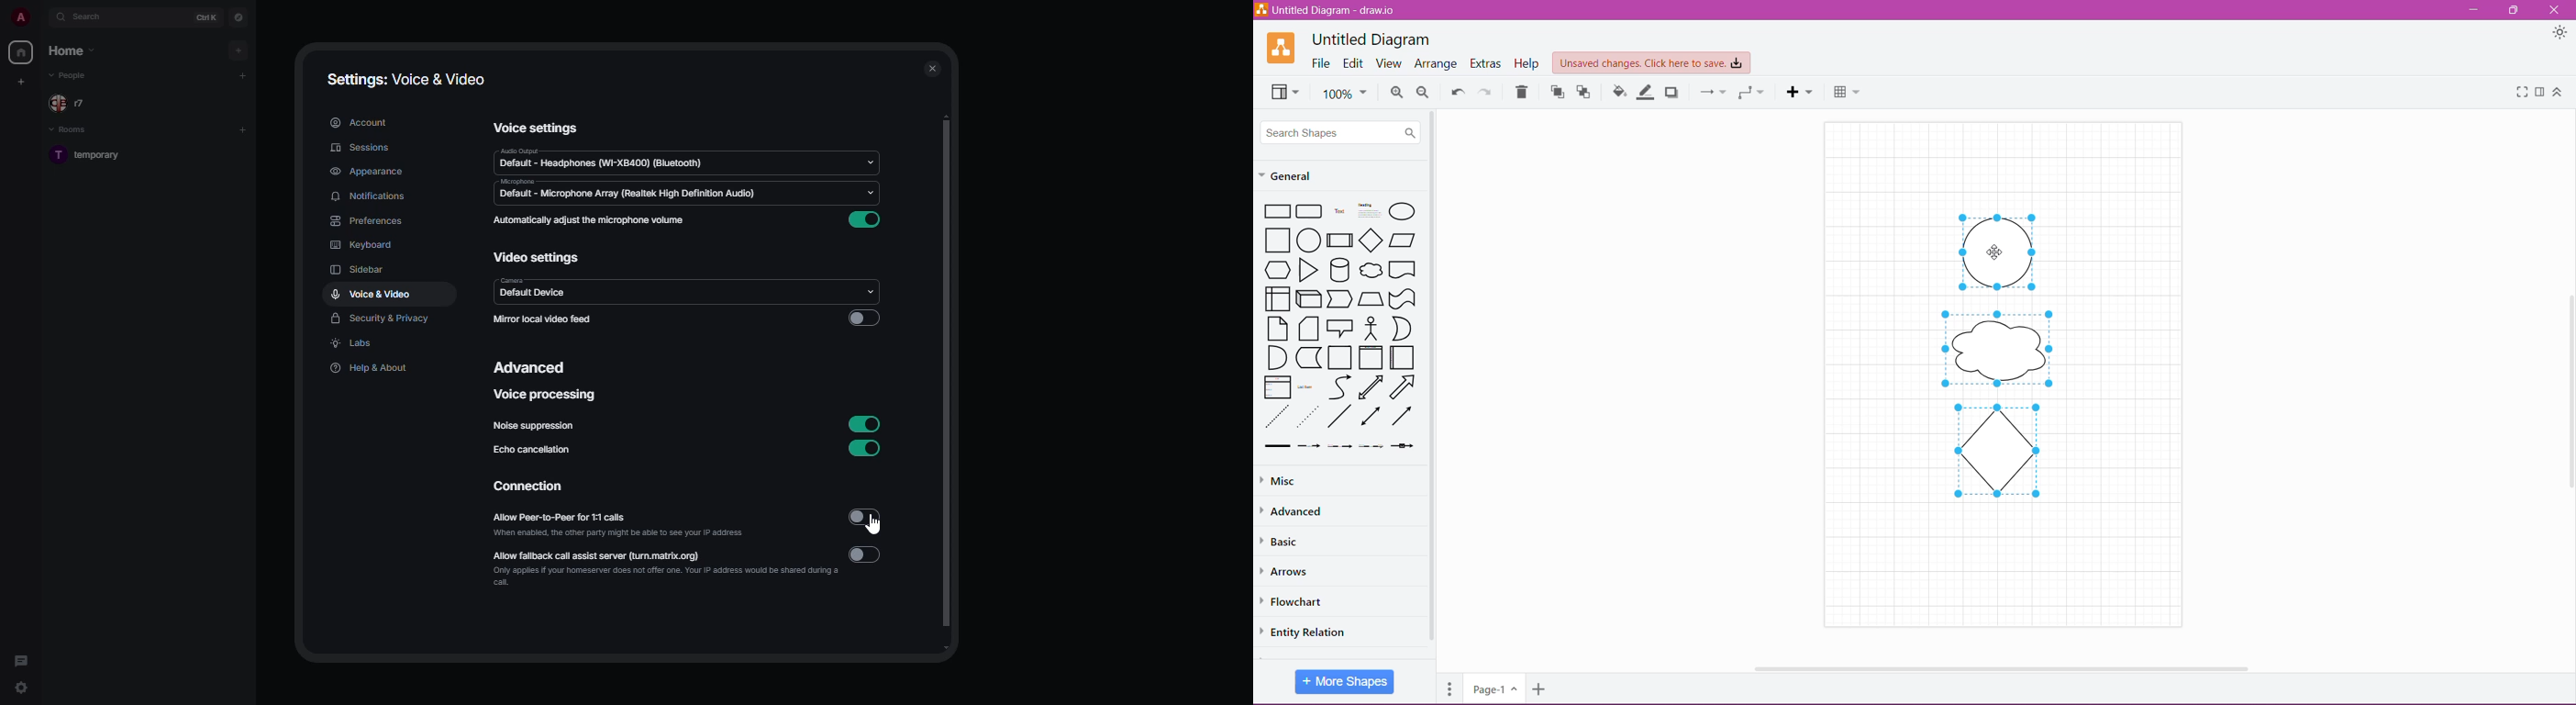  I want to click on General, so click(1295, 175).